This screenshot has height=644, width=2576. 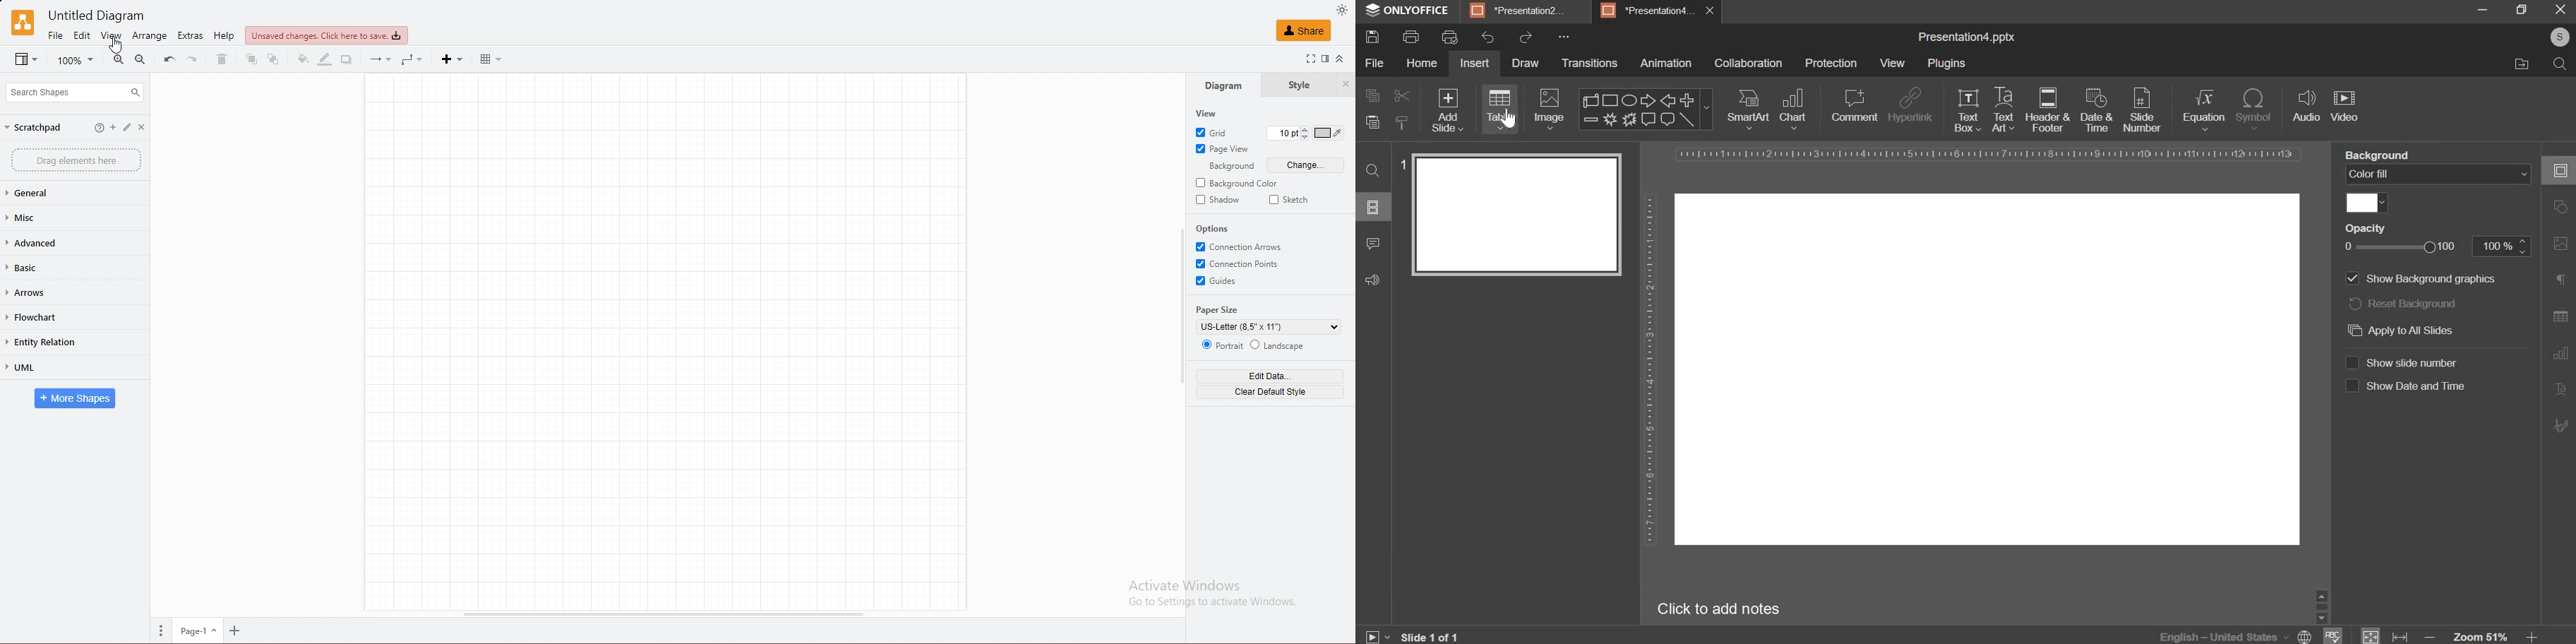 What do you see at coordinates (491, 59) in the screenshot?
I see `table` at bounding box center [491, 59].